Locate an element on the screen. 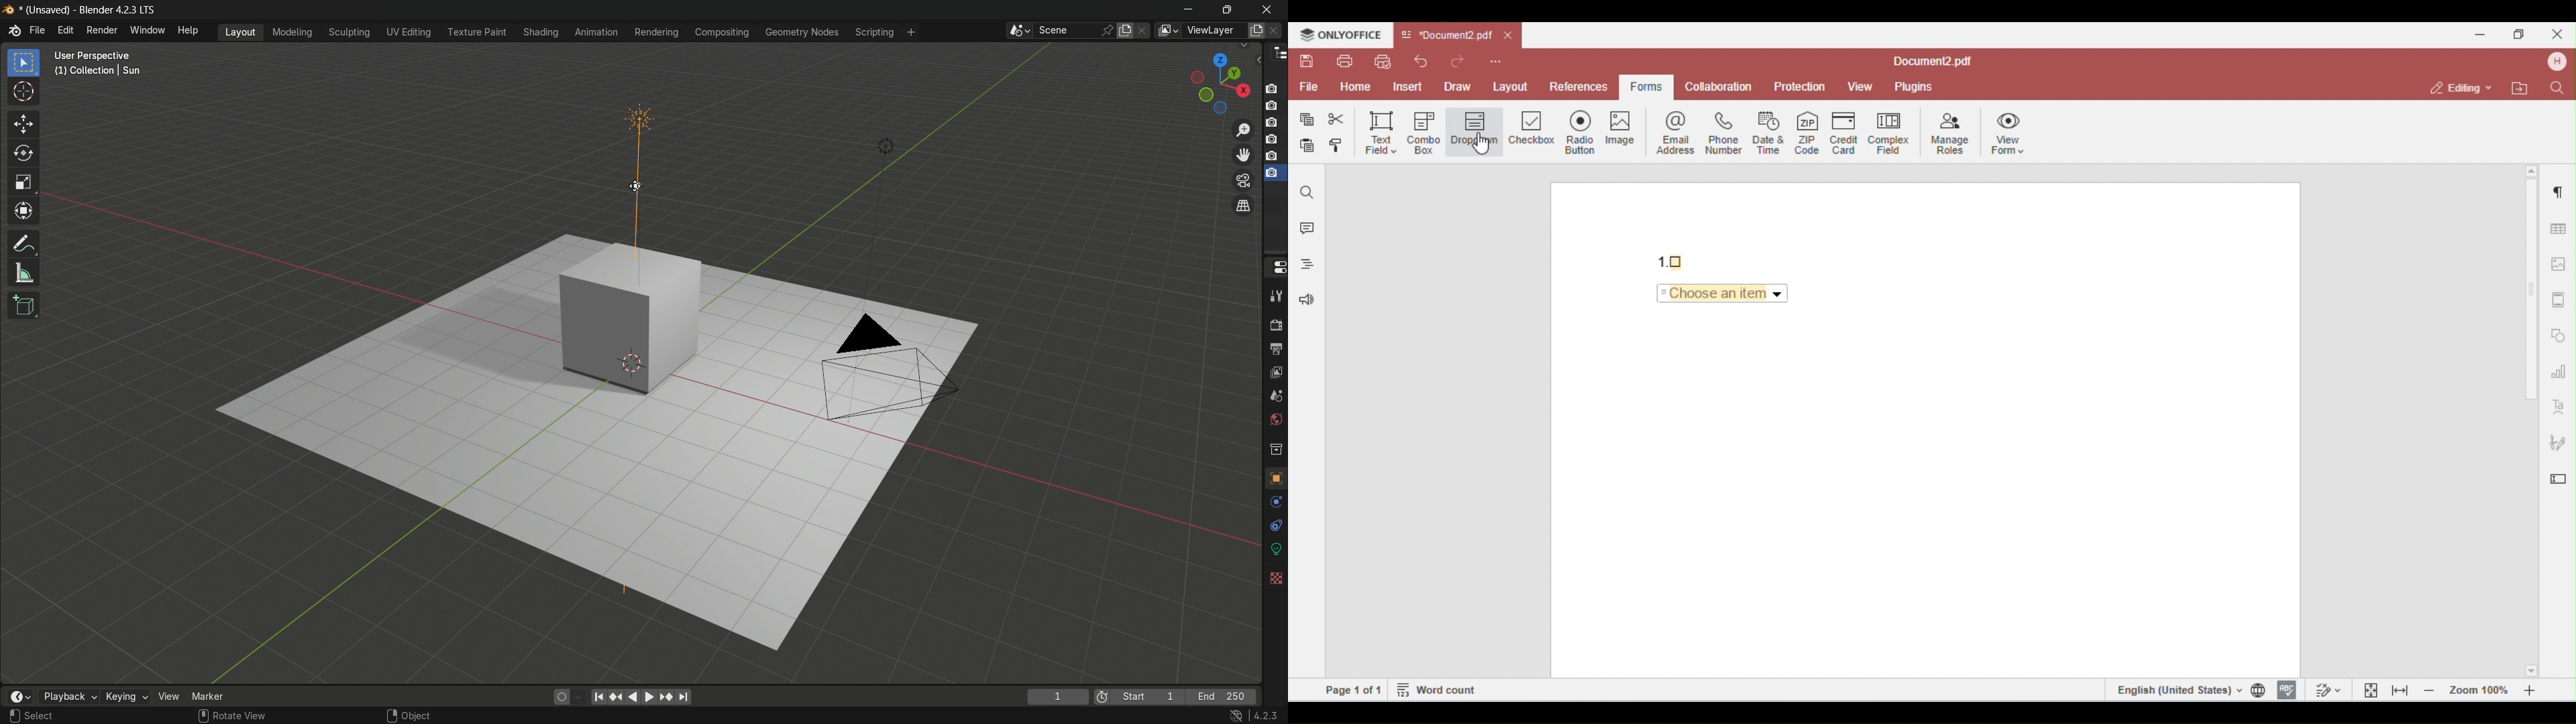 This screenshot has width=2576, height=728. scale is located at coordinates (23, 184).